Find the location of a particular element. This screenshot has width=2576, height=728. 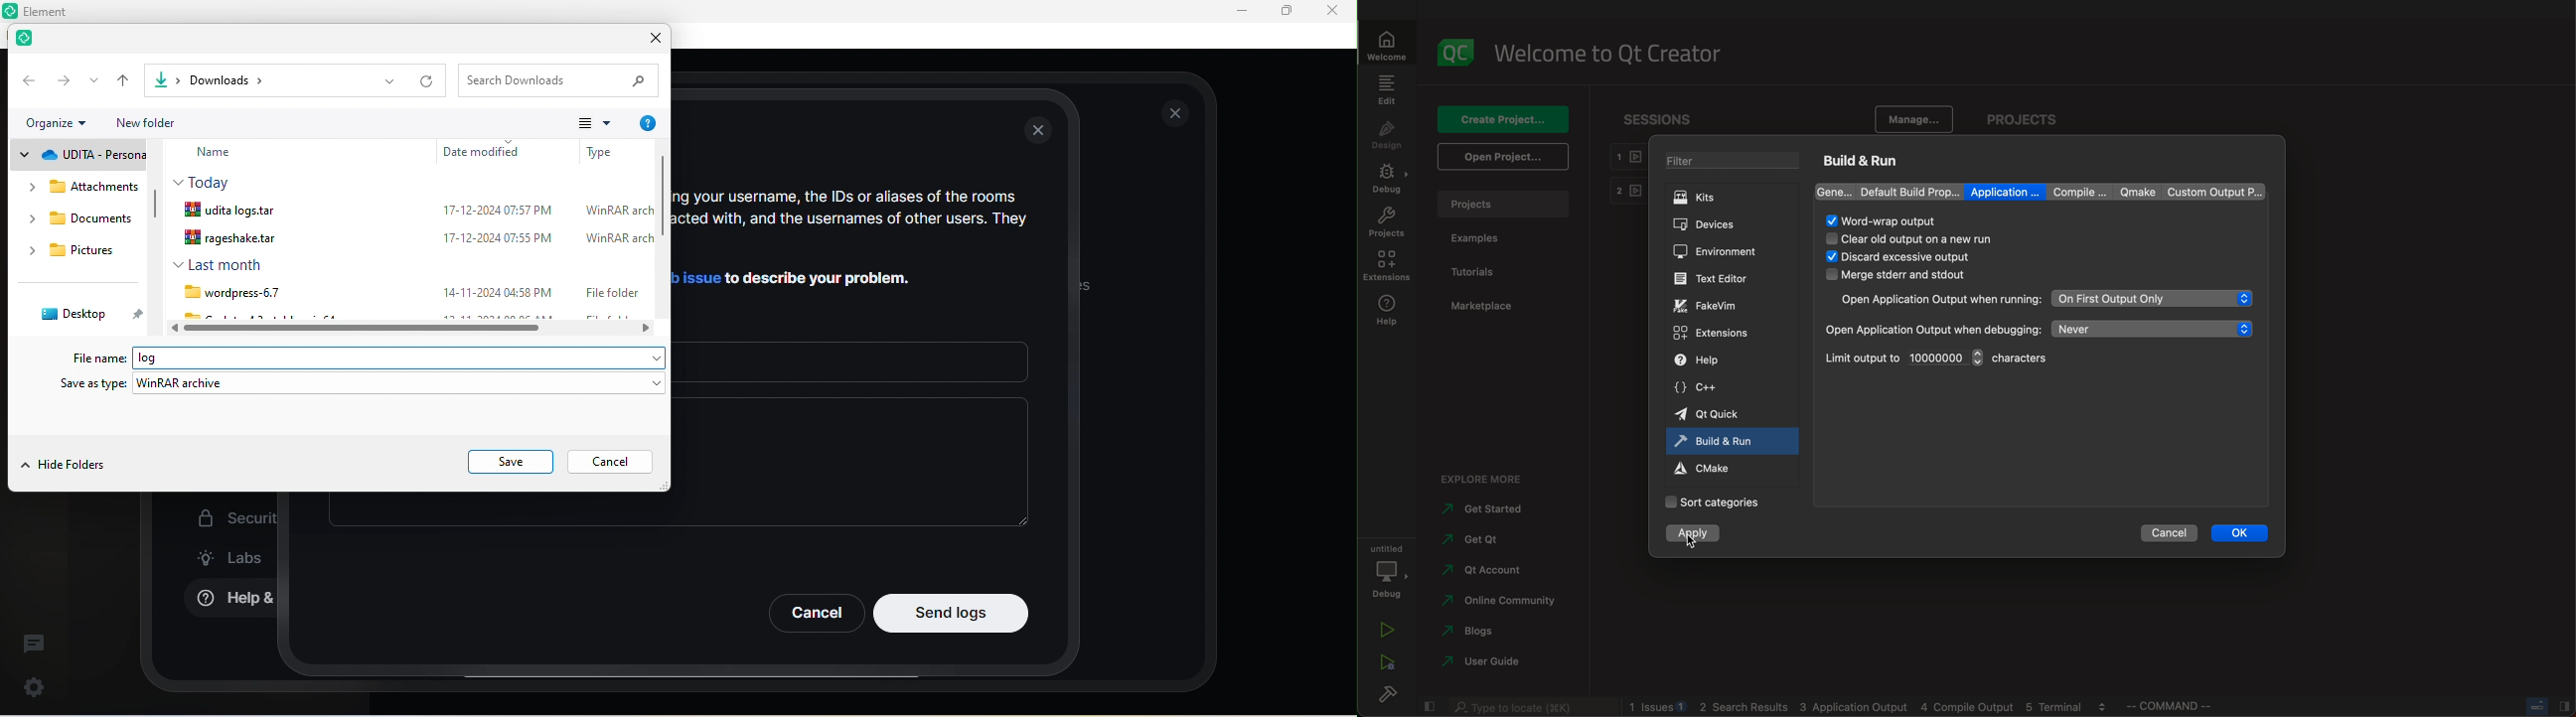

element is located at coordinates (30, 41).